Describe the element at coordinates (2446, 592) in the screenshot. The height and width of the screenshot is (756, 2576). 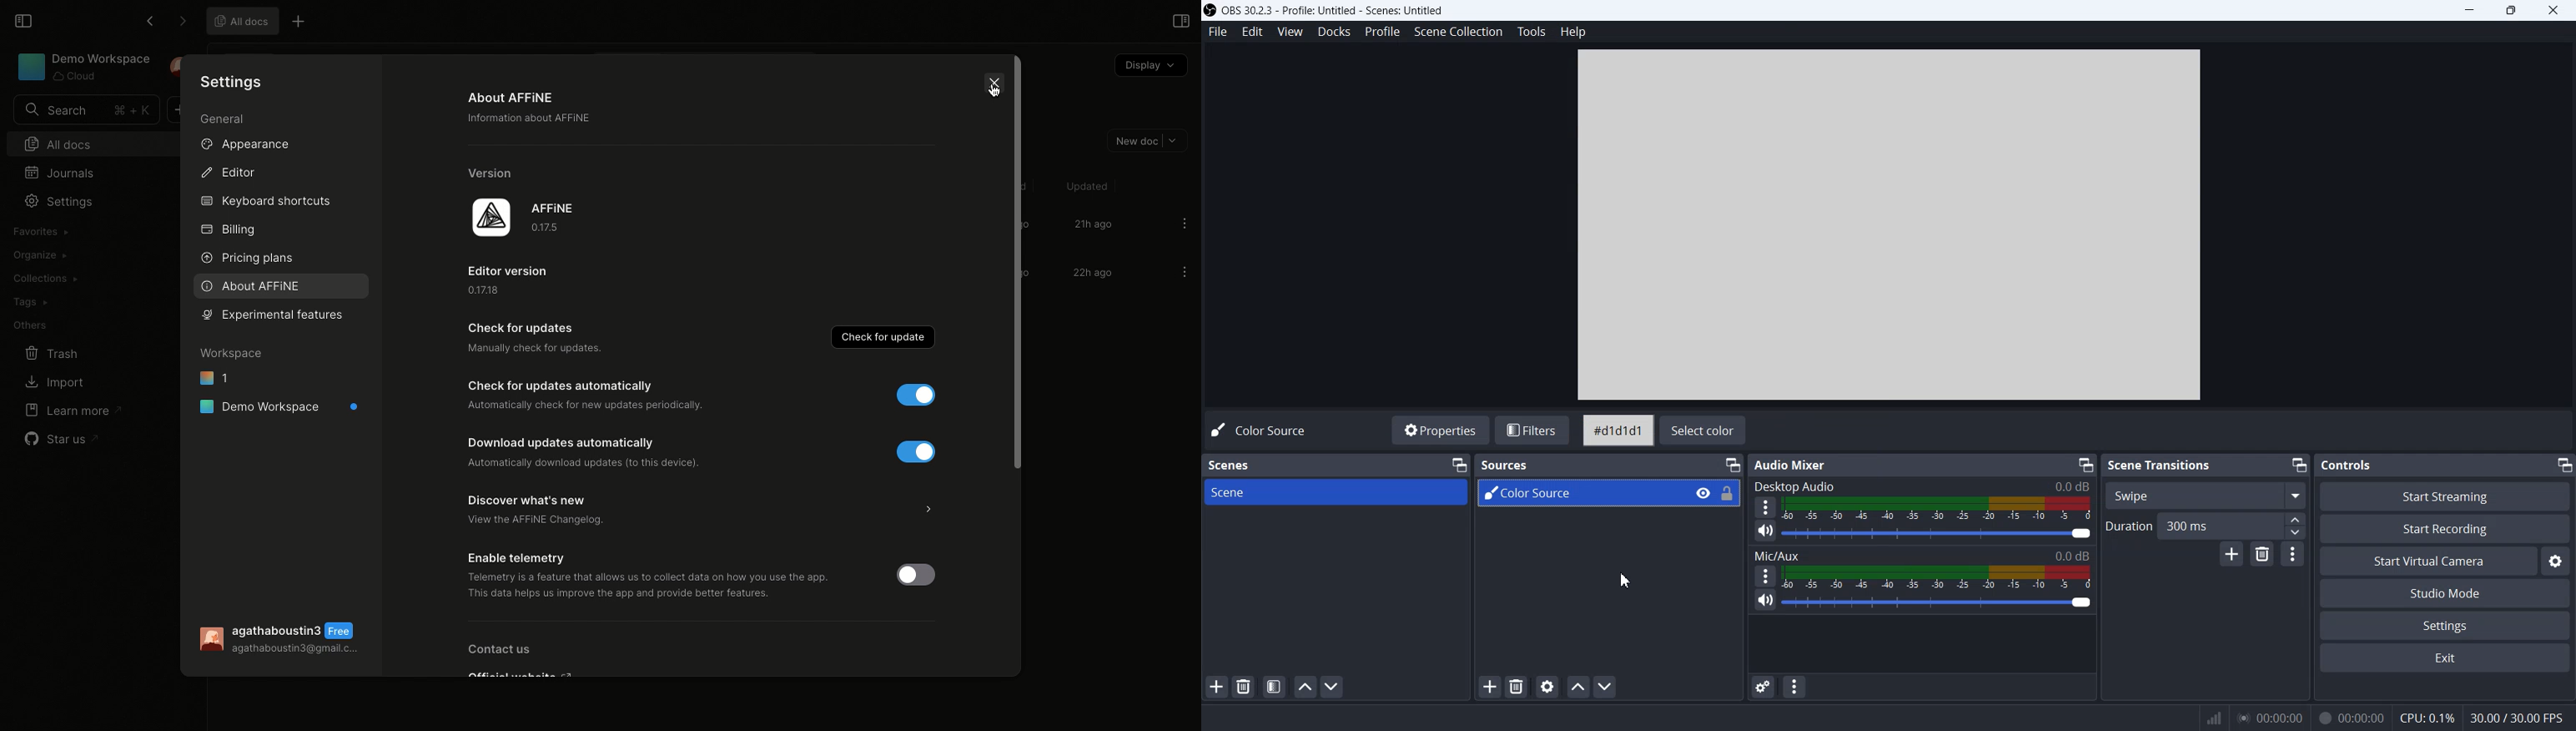
I see `Studio Mode` at that location.